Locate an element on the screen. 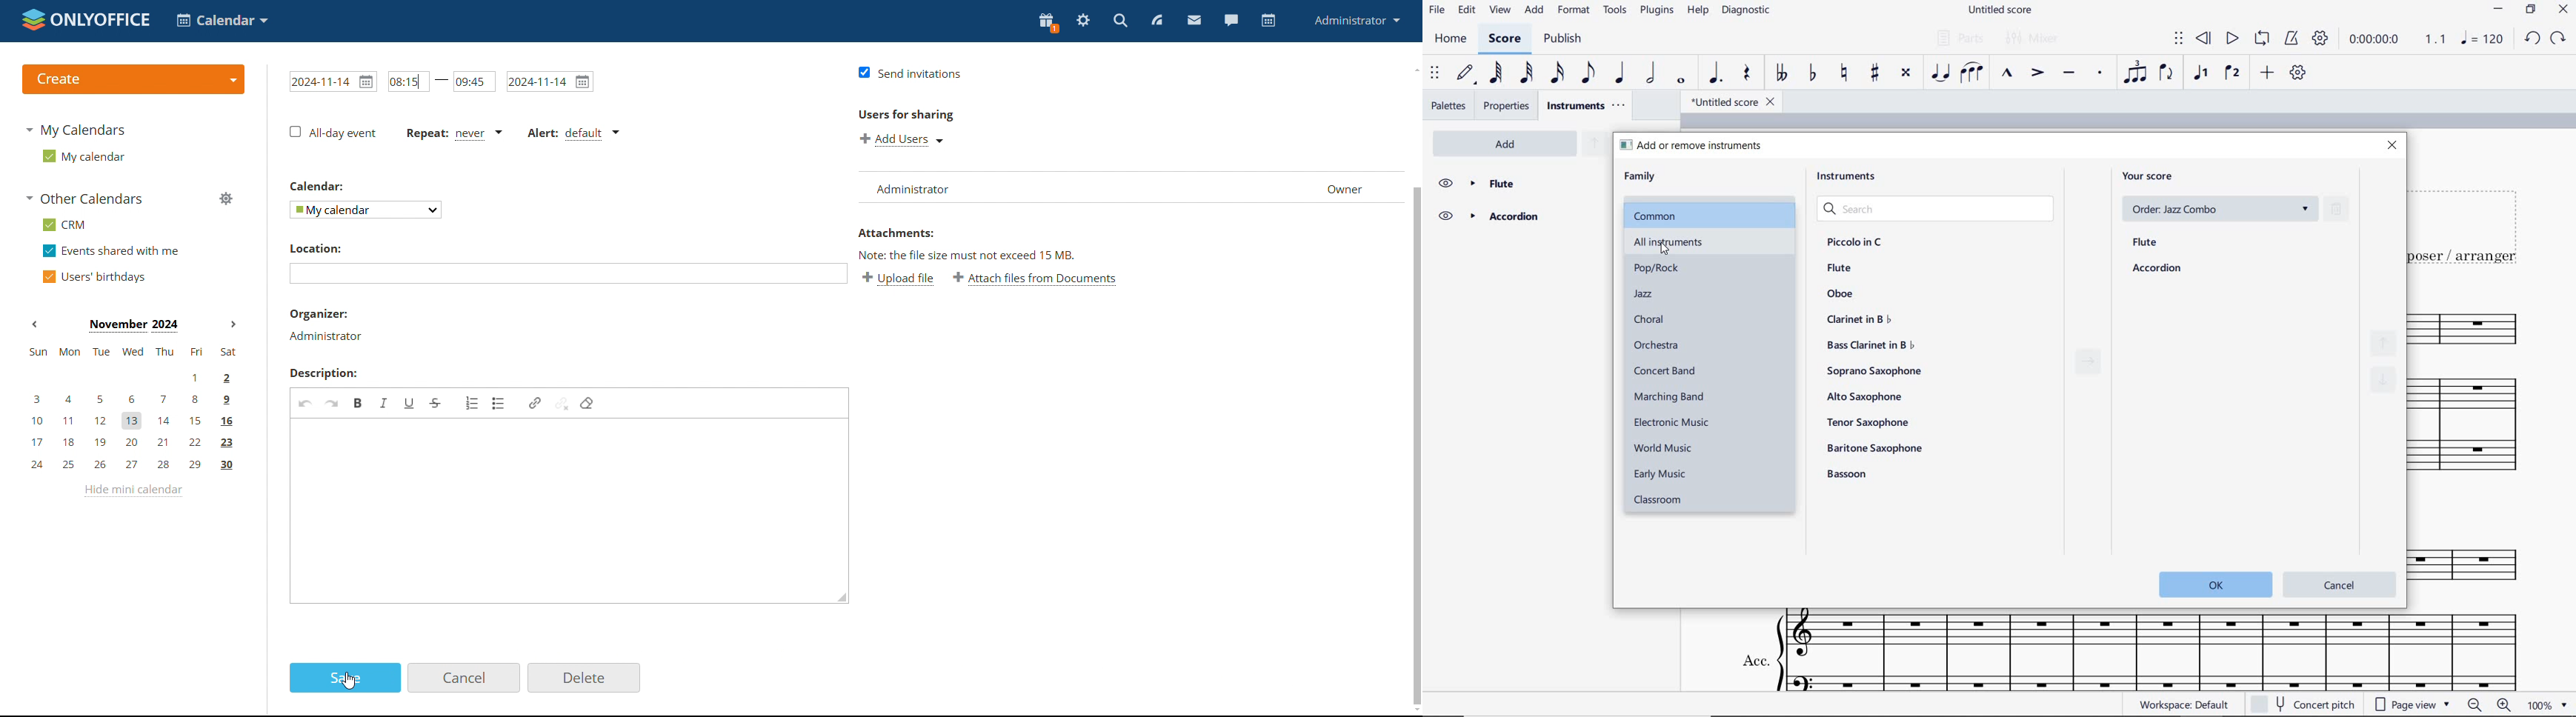  family is located at coordinates (1640, 176).